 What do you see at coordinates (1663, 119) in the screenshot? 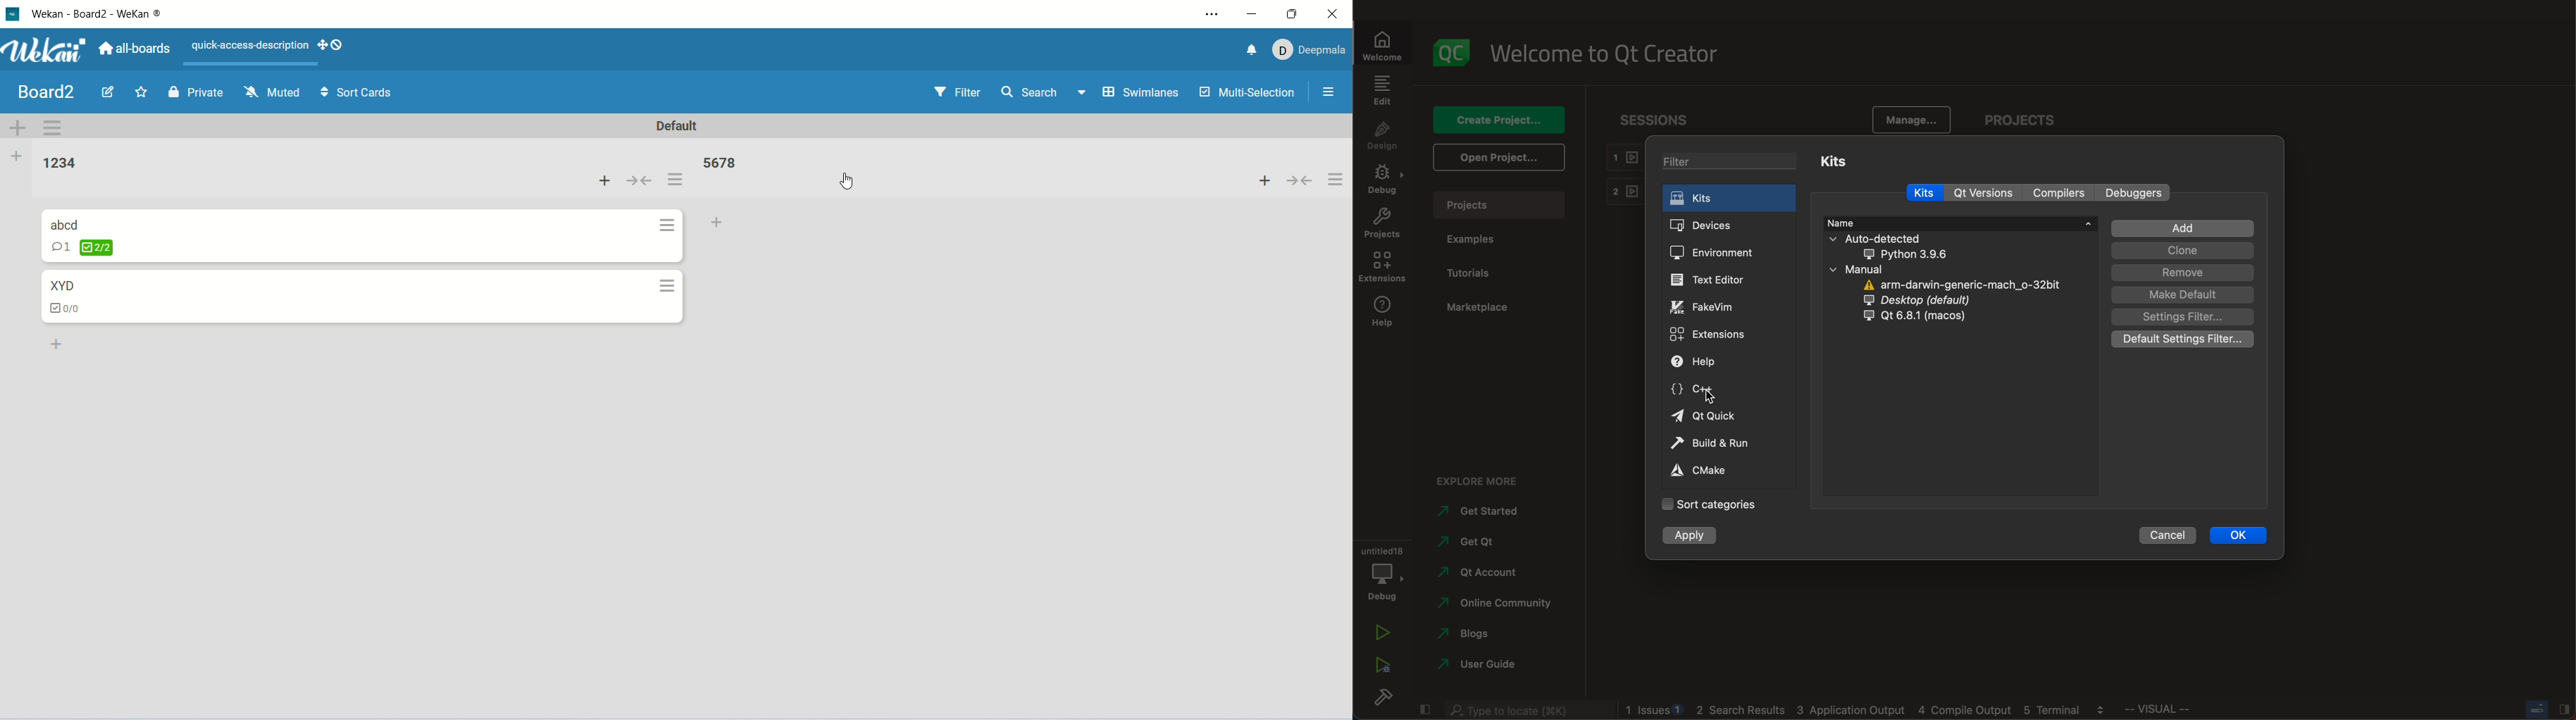
I see `sessions` at bounding box center [1663, 119].